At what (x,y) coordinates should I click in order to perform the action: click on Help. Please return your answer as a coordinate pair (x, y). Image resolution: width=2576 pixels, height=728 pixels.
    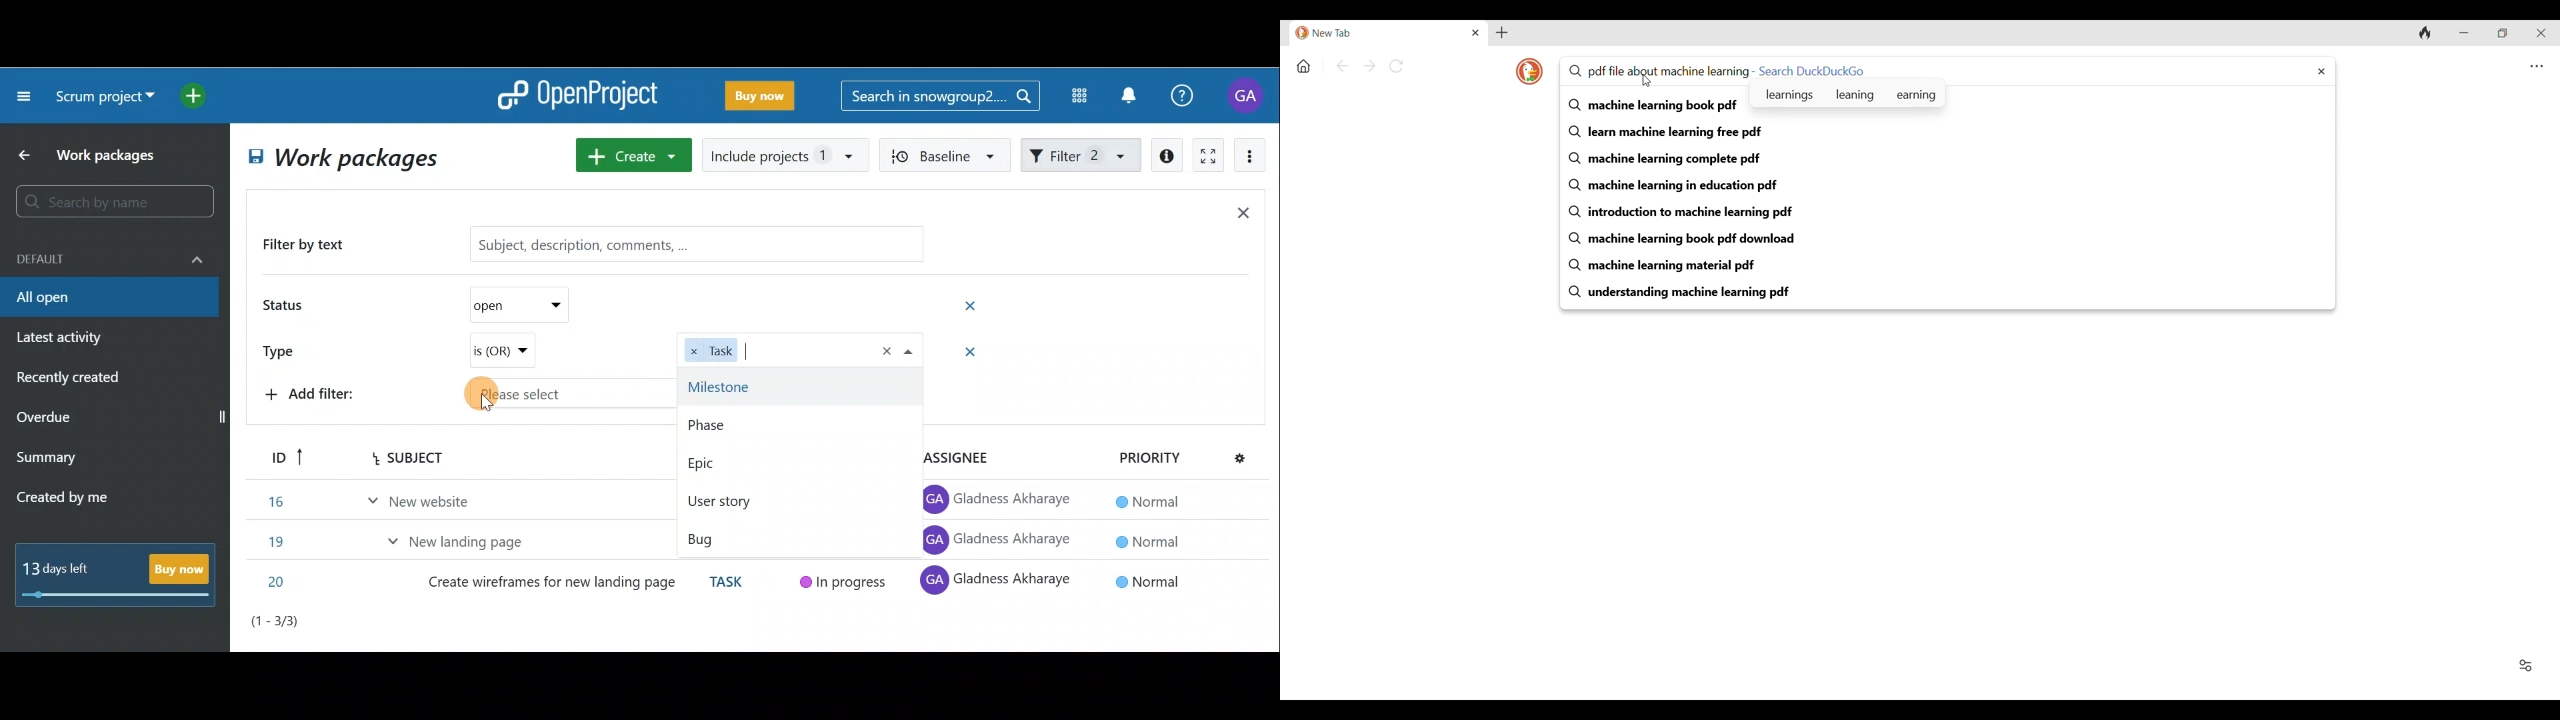
    Looking at the image, I should click on (1193, 96).